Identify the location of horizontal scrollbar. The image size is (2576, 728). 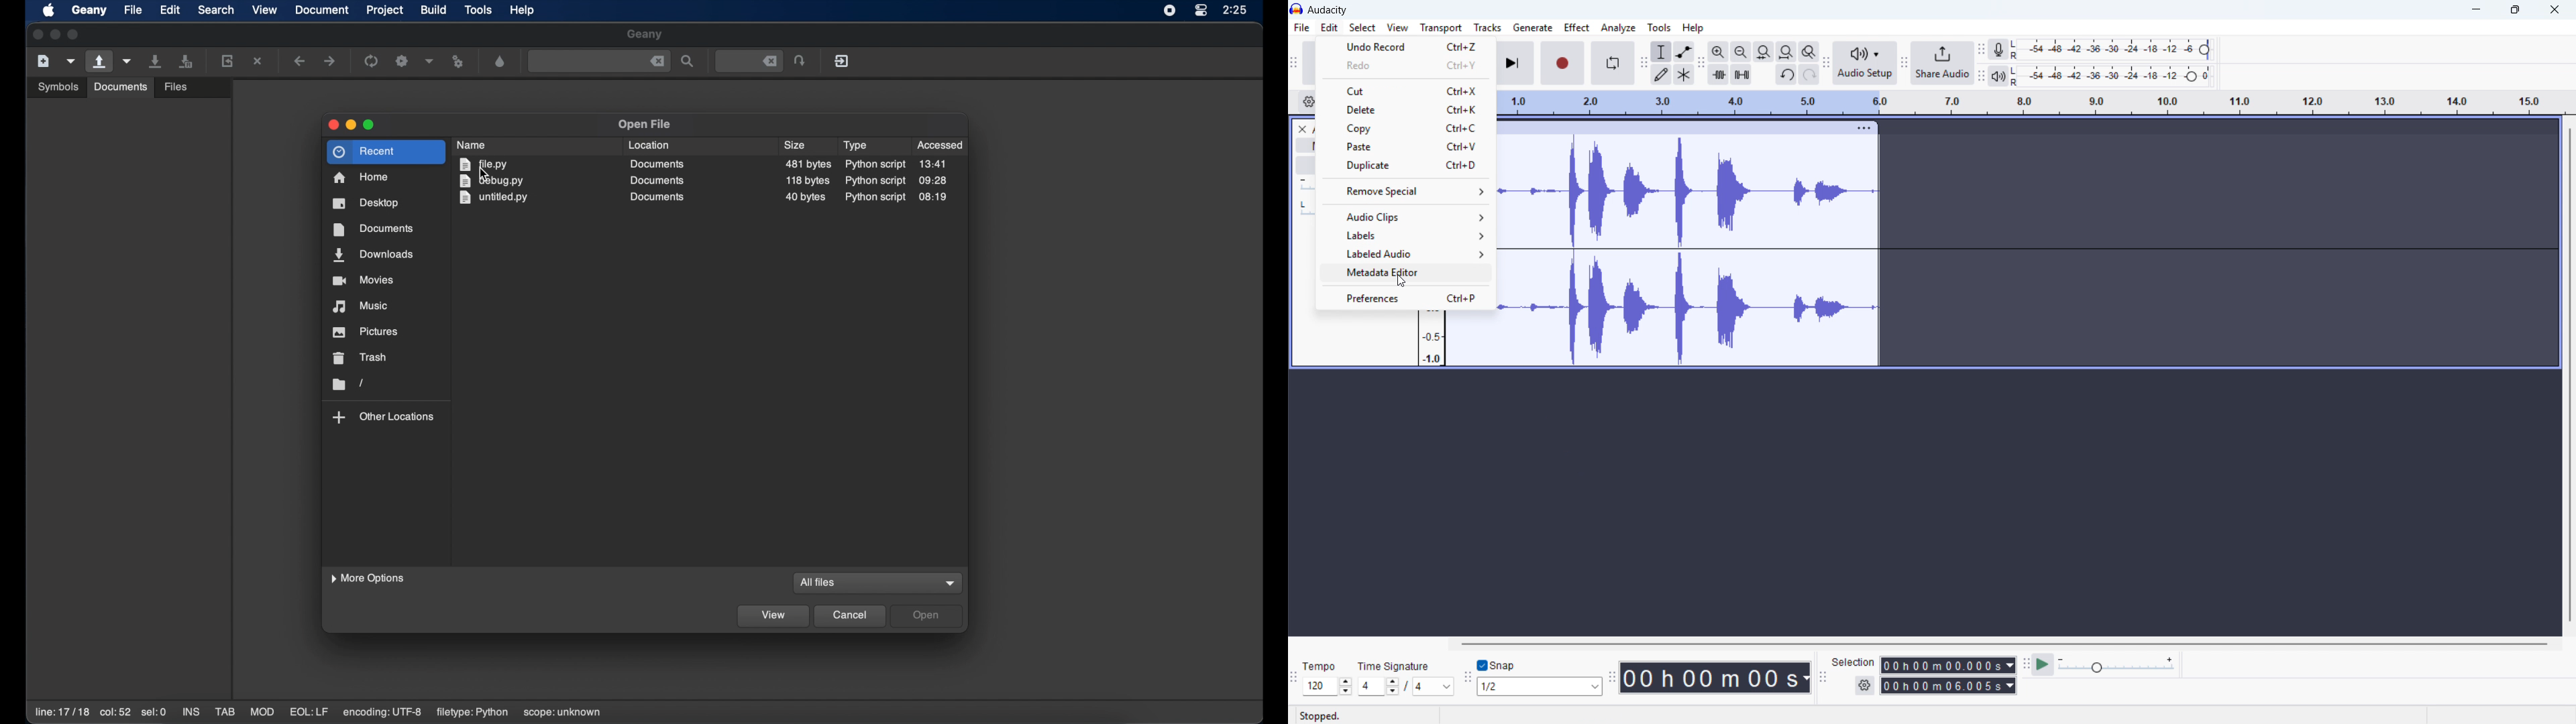
(2006, 644).